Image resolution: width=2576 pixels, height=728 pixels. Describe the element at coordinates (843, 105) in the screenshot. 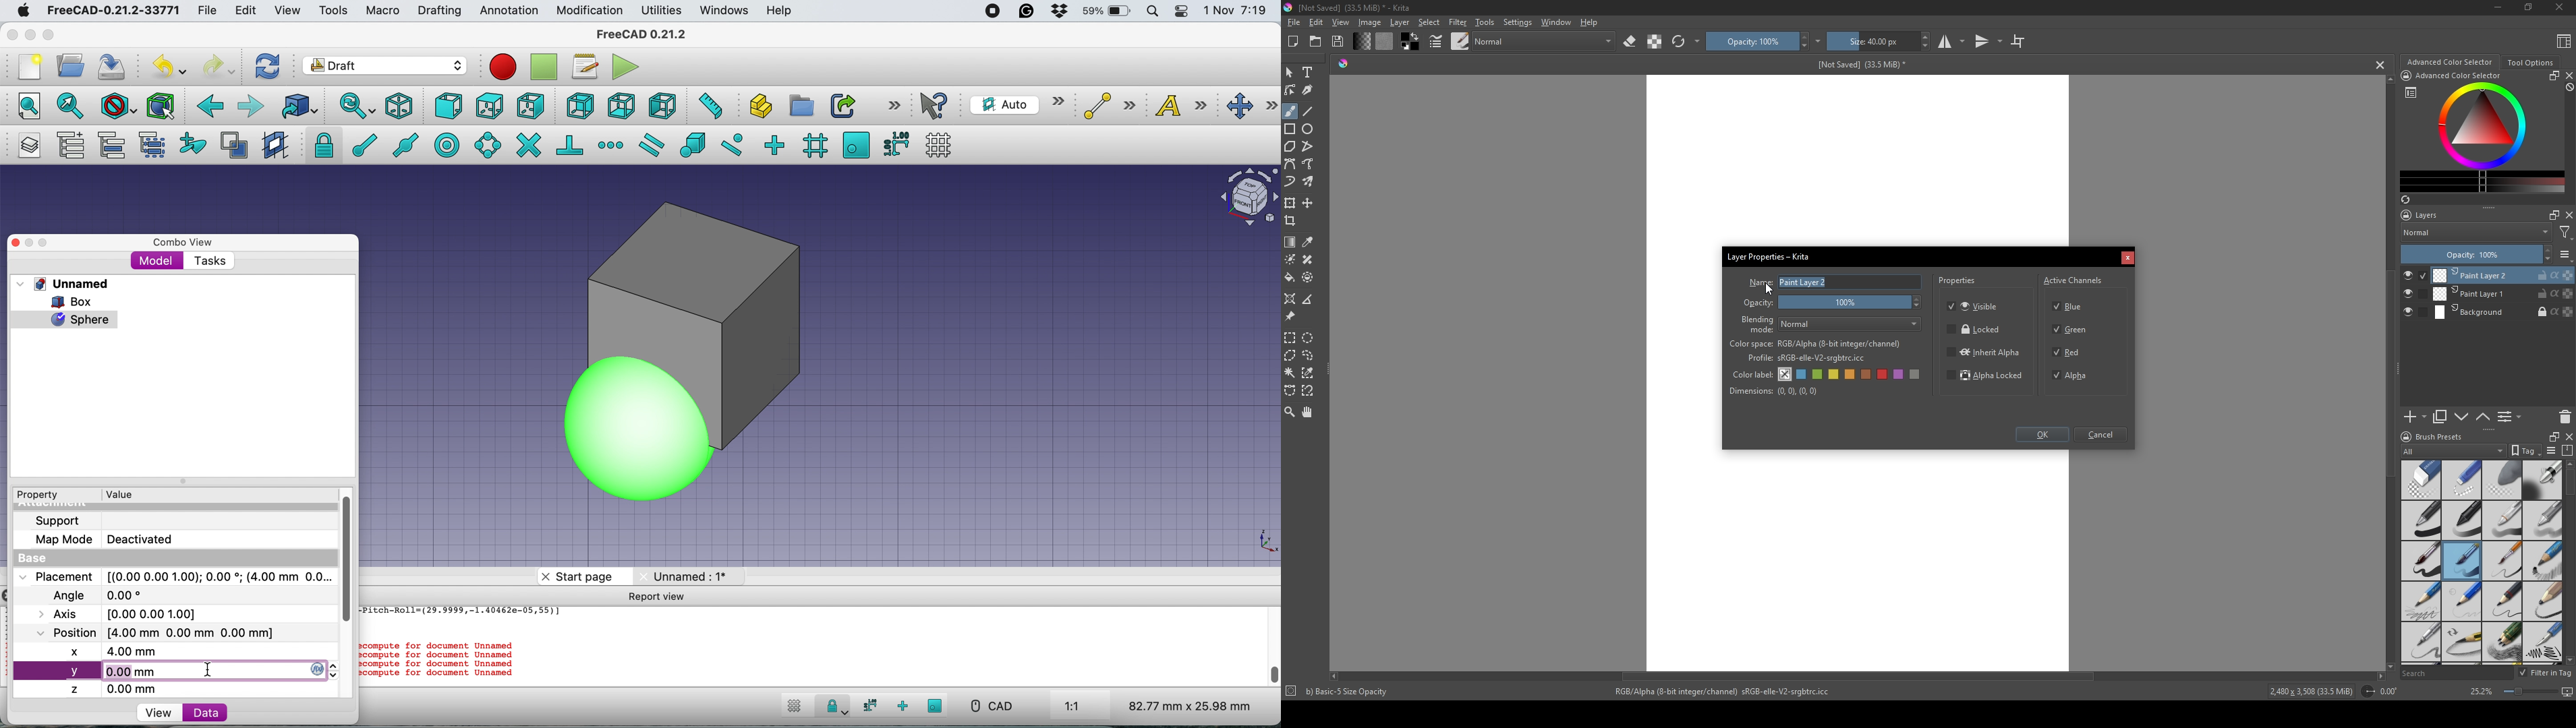

I see `make link` at that location.